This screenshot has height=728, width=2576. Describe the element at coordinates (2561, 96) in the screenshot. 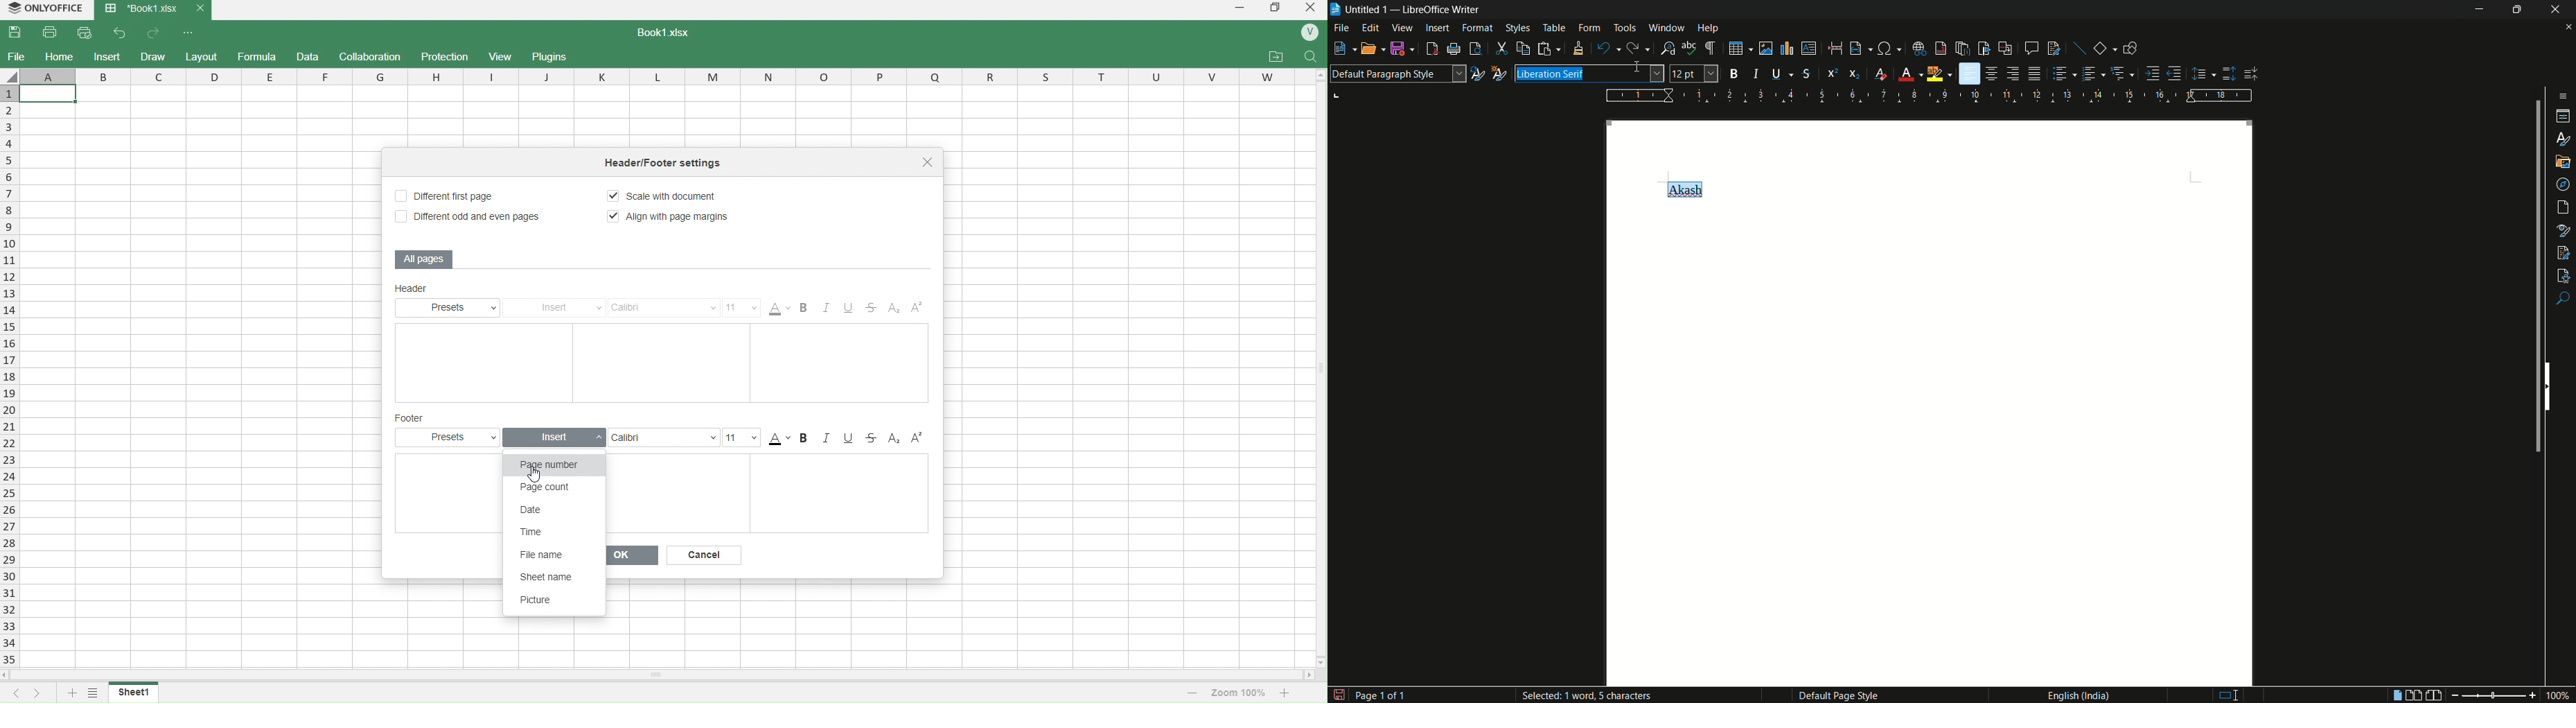

I see `sidebar settings` at that location.